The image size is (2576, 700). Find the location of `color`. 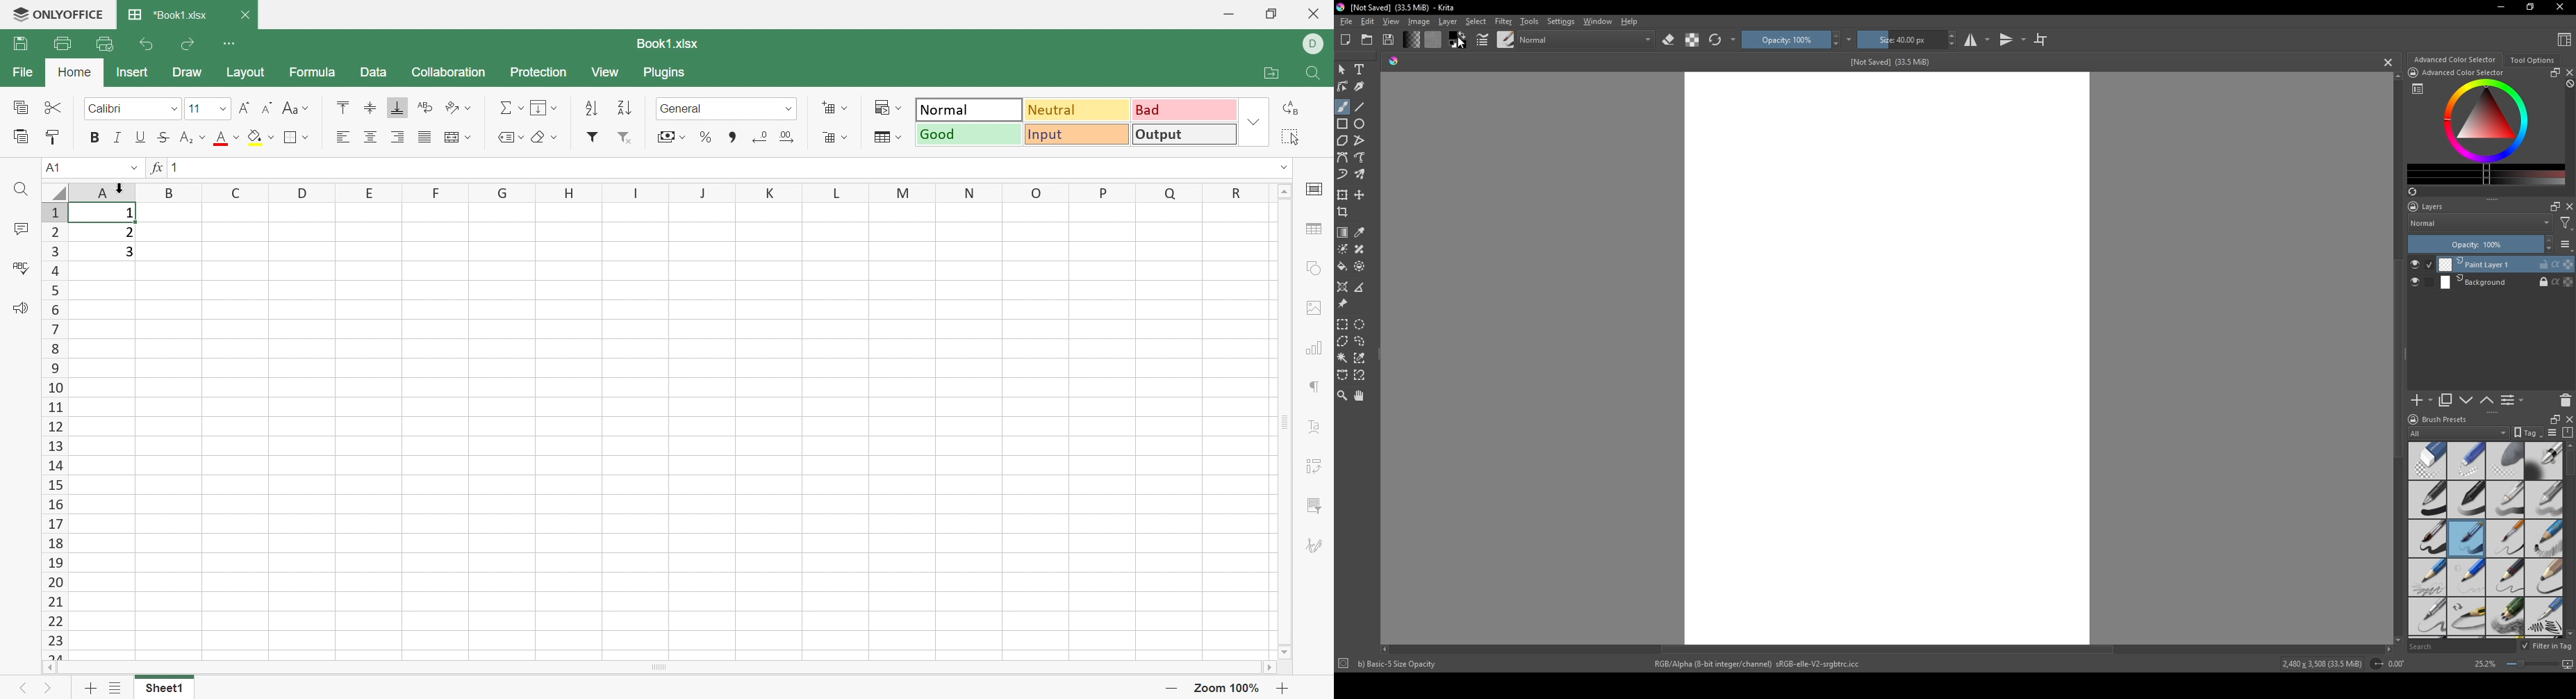

color is located at coordinates (1432, 39).